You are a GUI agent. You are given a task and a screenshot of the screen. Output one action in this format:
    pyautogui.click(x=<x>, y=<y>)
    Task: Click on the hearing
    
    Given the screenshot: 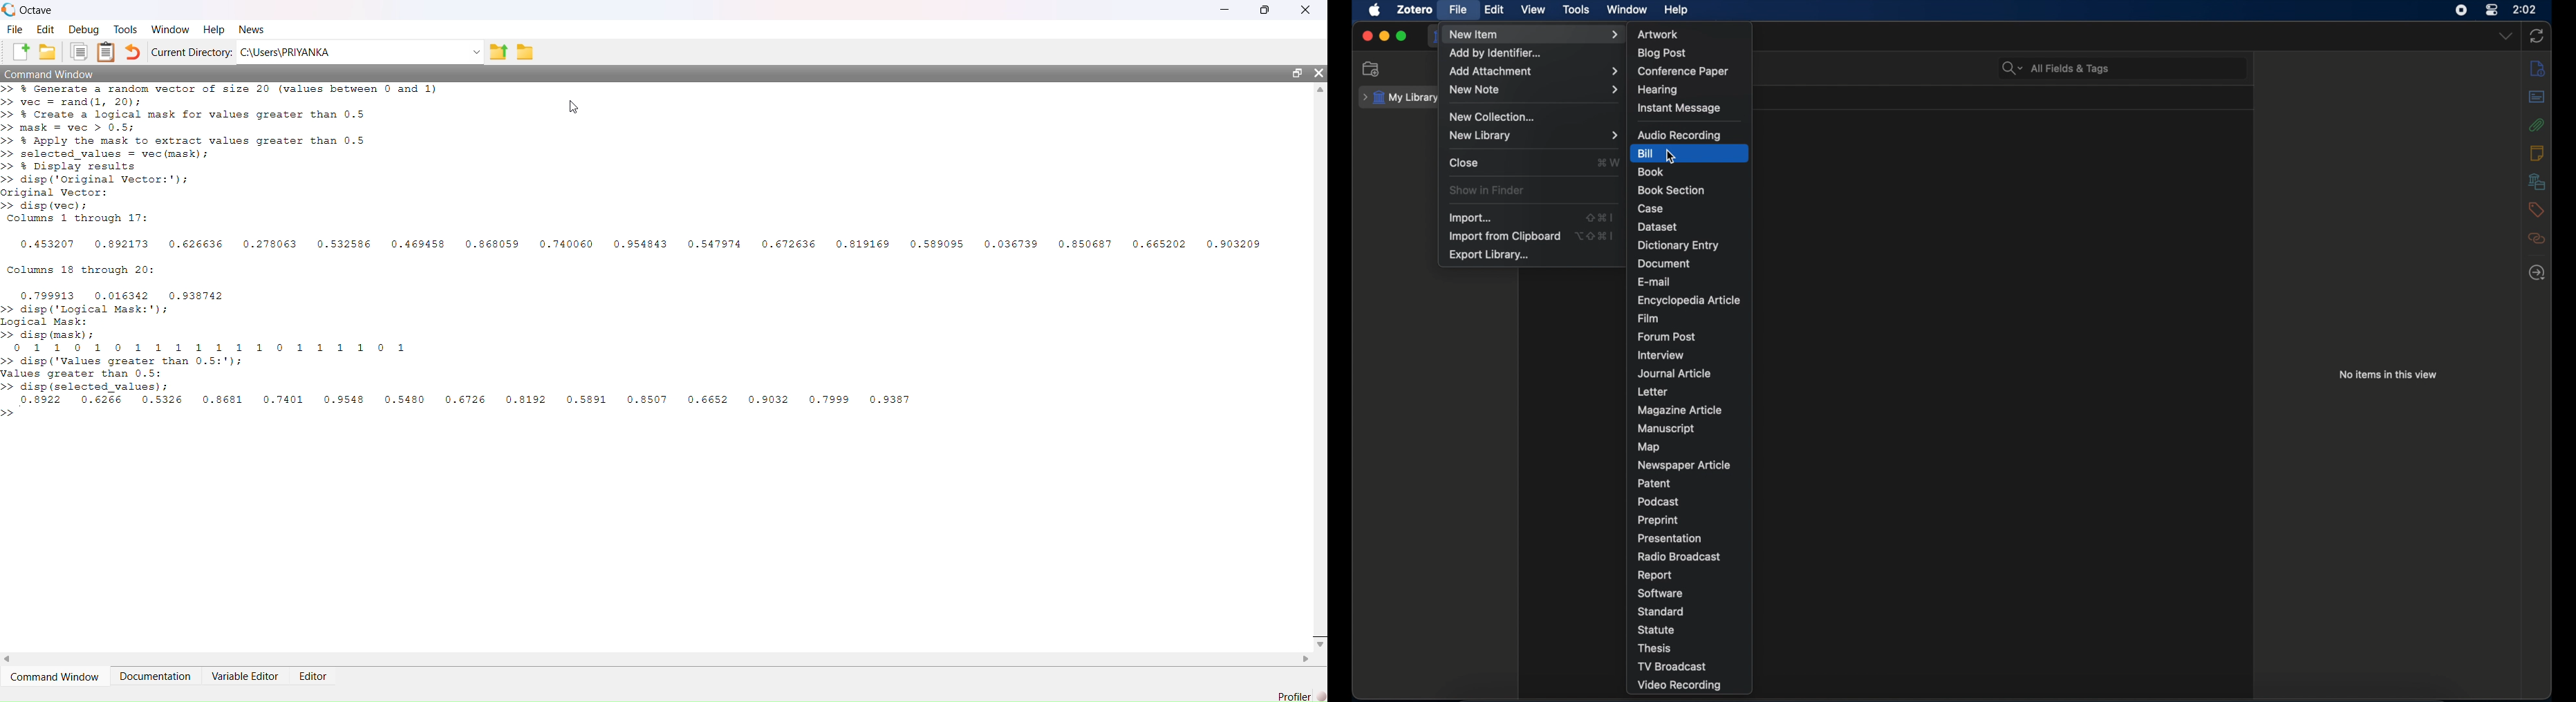 What is the action you would take?
    pyautogui.click(x=1657, y=90)
    